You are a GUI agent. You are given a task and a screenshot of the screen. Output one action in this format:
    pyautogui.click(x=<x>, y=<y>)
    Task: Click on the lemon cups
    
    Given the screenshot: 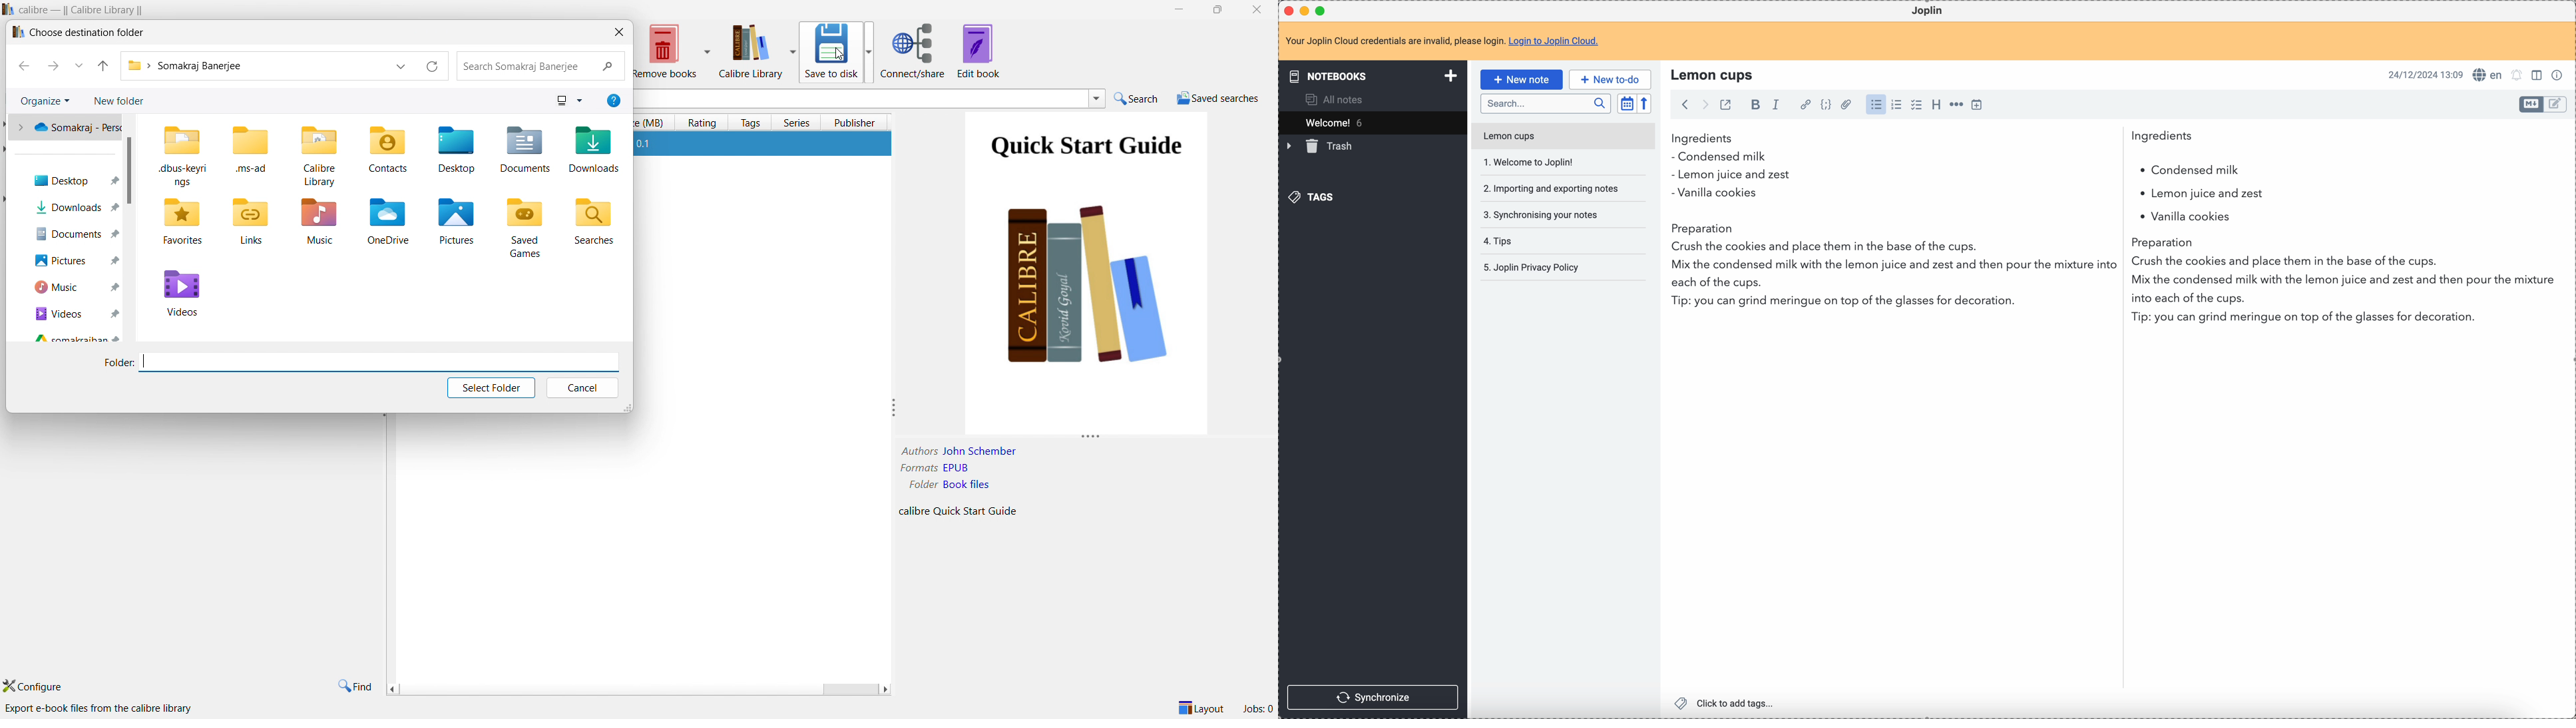 What is the action you would take?
    pyautogui.click(x=1562, y=138)
    